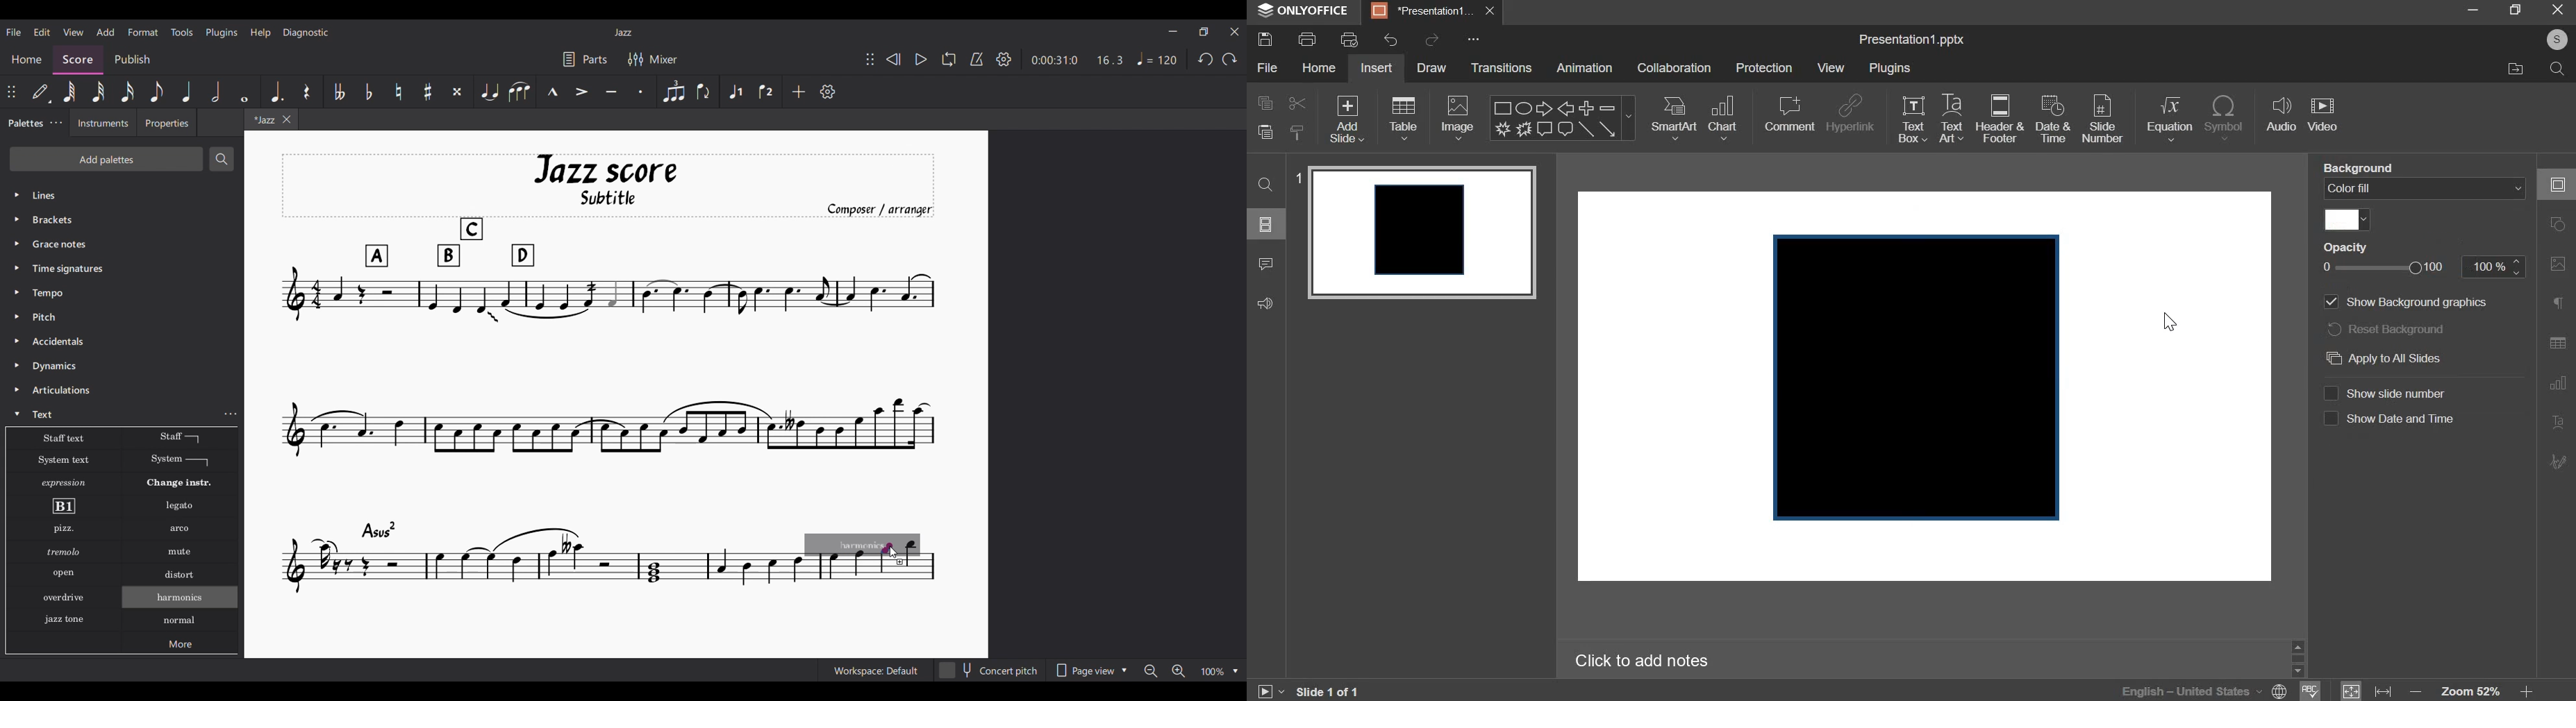  Describe the element at coordinates (990, 670) in the screenshot. I see `Concert pitch toggle` at that location.